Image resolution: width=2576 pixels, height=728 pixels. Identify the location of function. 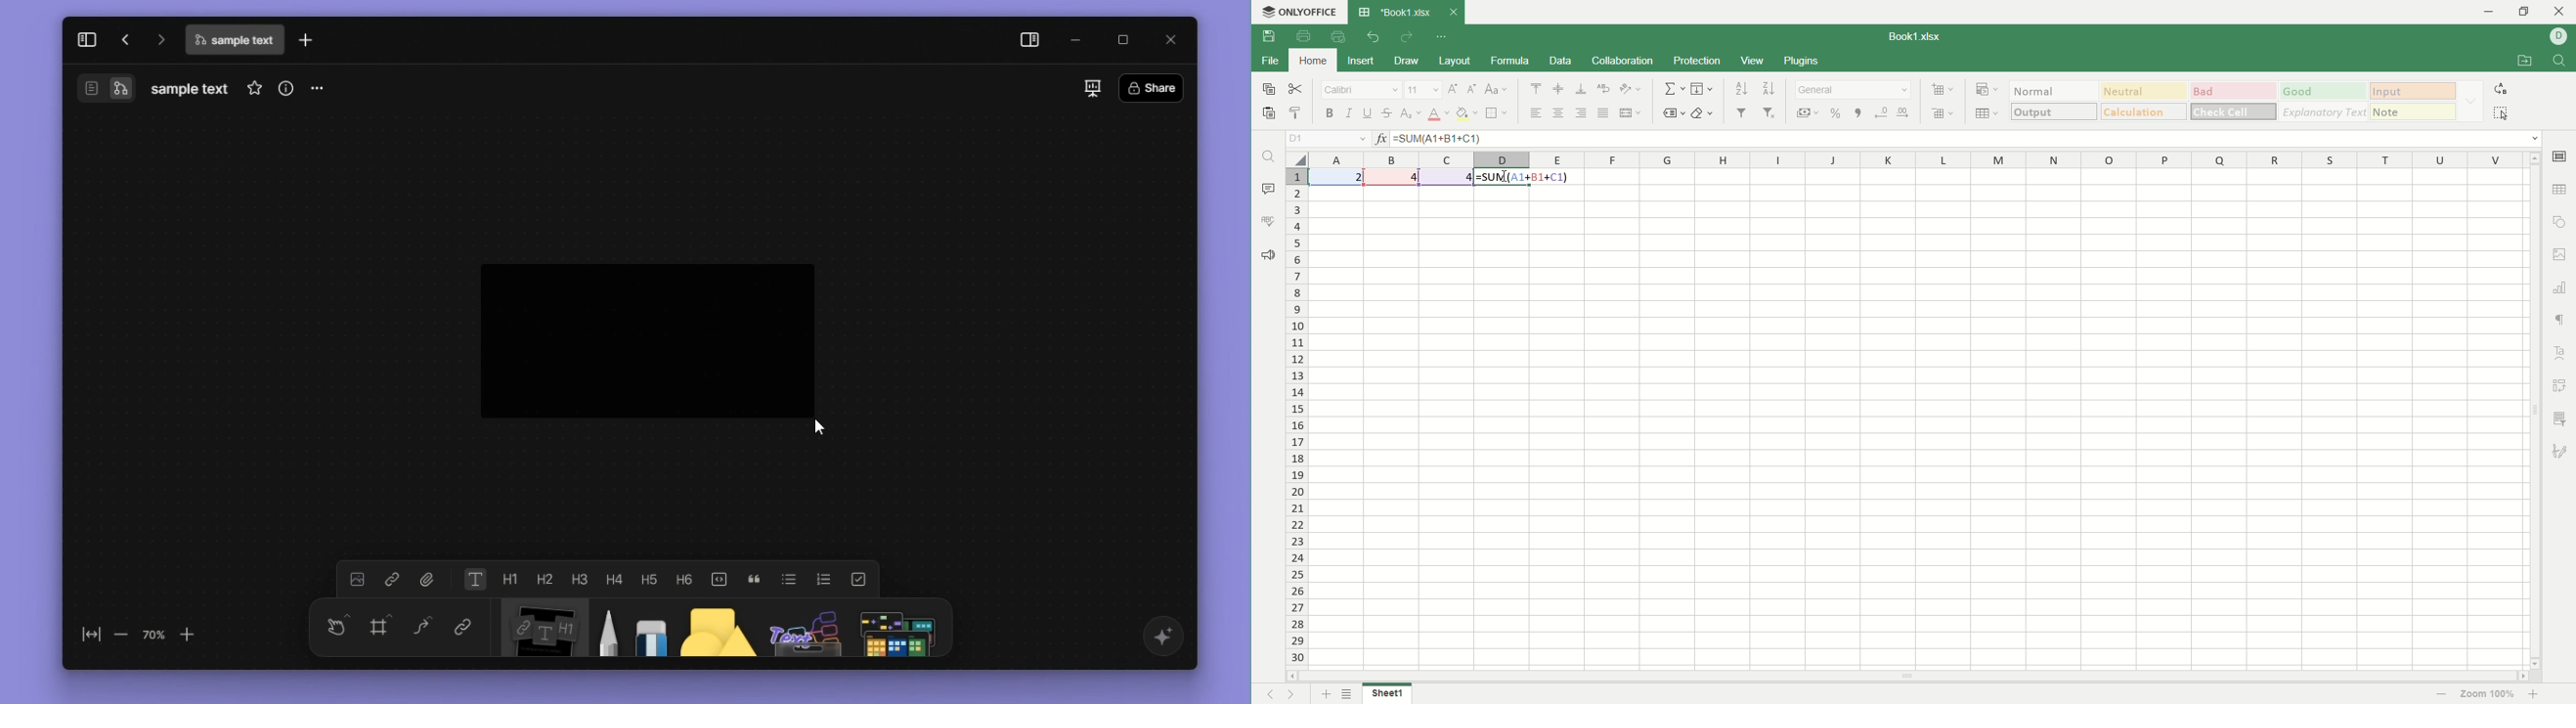
(1378, 137).